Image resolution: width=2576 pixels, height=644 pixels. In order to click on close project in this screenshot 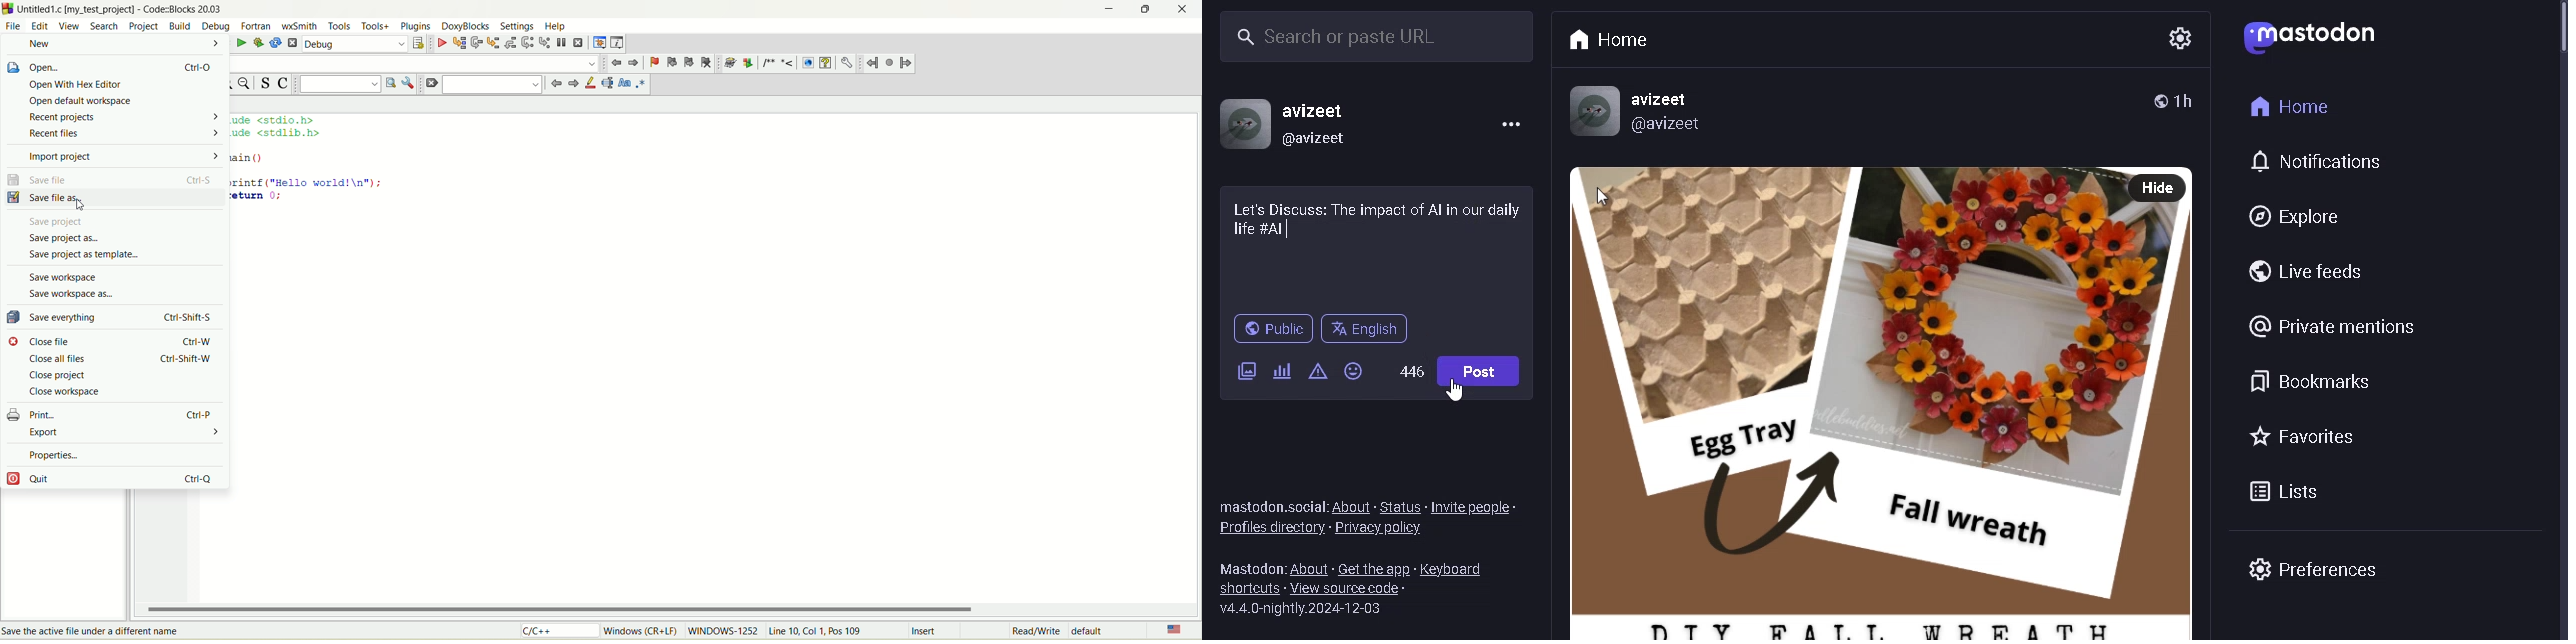, I will do `click(60, 377)`.